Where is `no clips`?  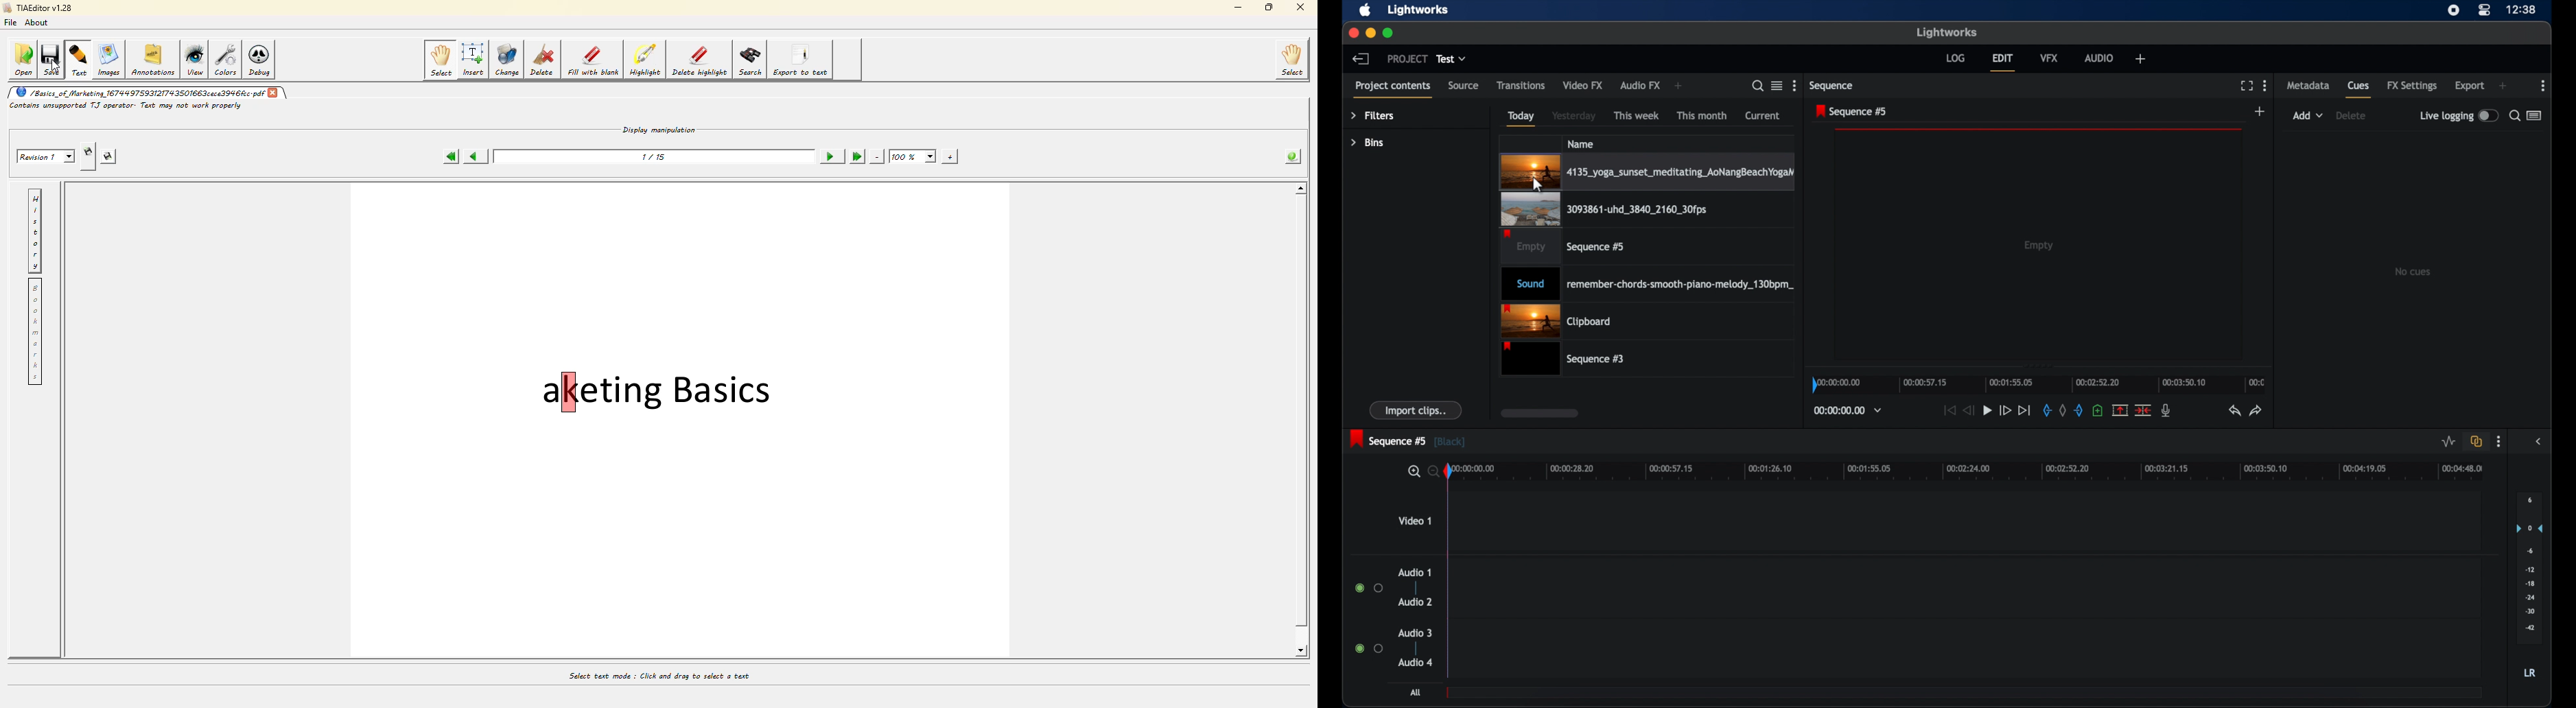 no clips is located at coordinates (2414, 271).